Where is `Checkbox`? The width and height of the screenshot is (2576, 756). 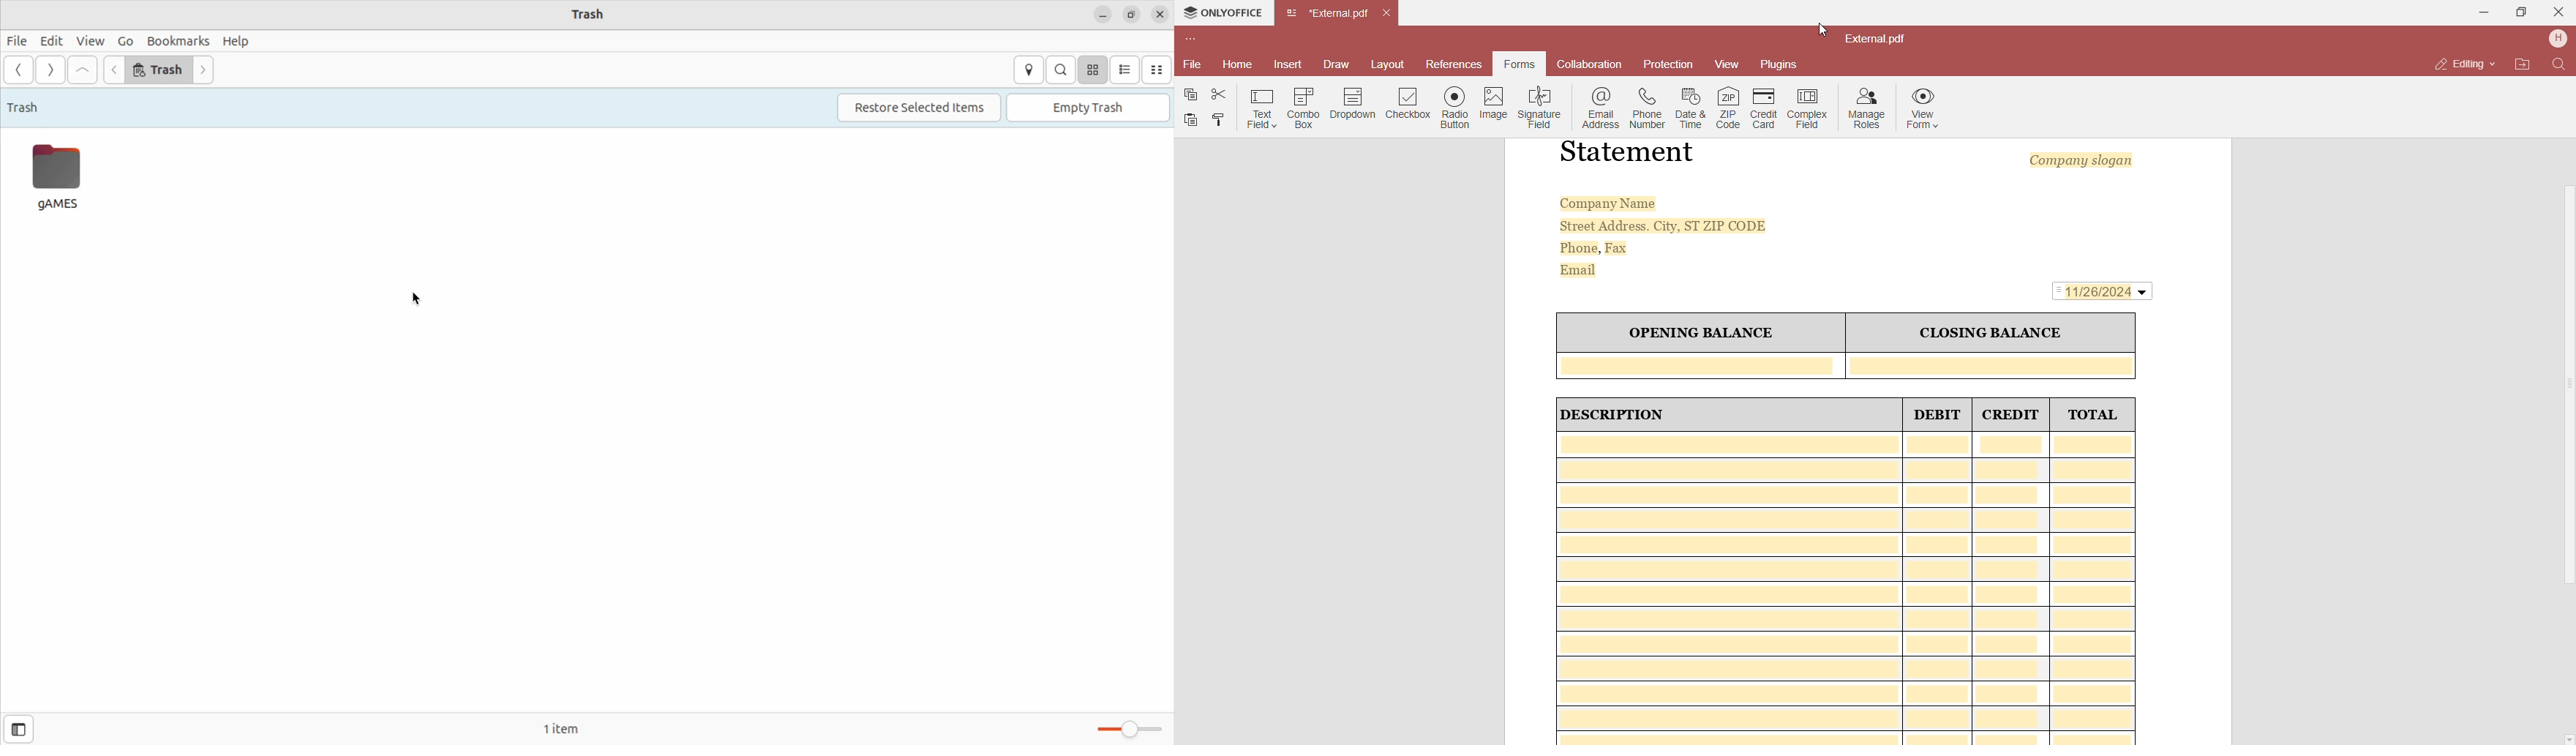
Checkbox is located at coordinates (1407, 104).